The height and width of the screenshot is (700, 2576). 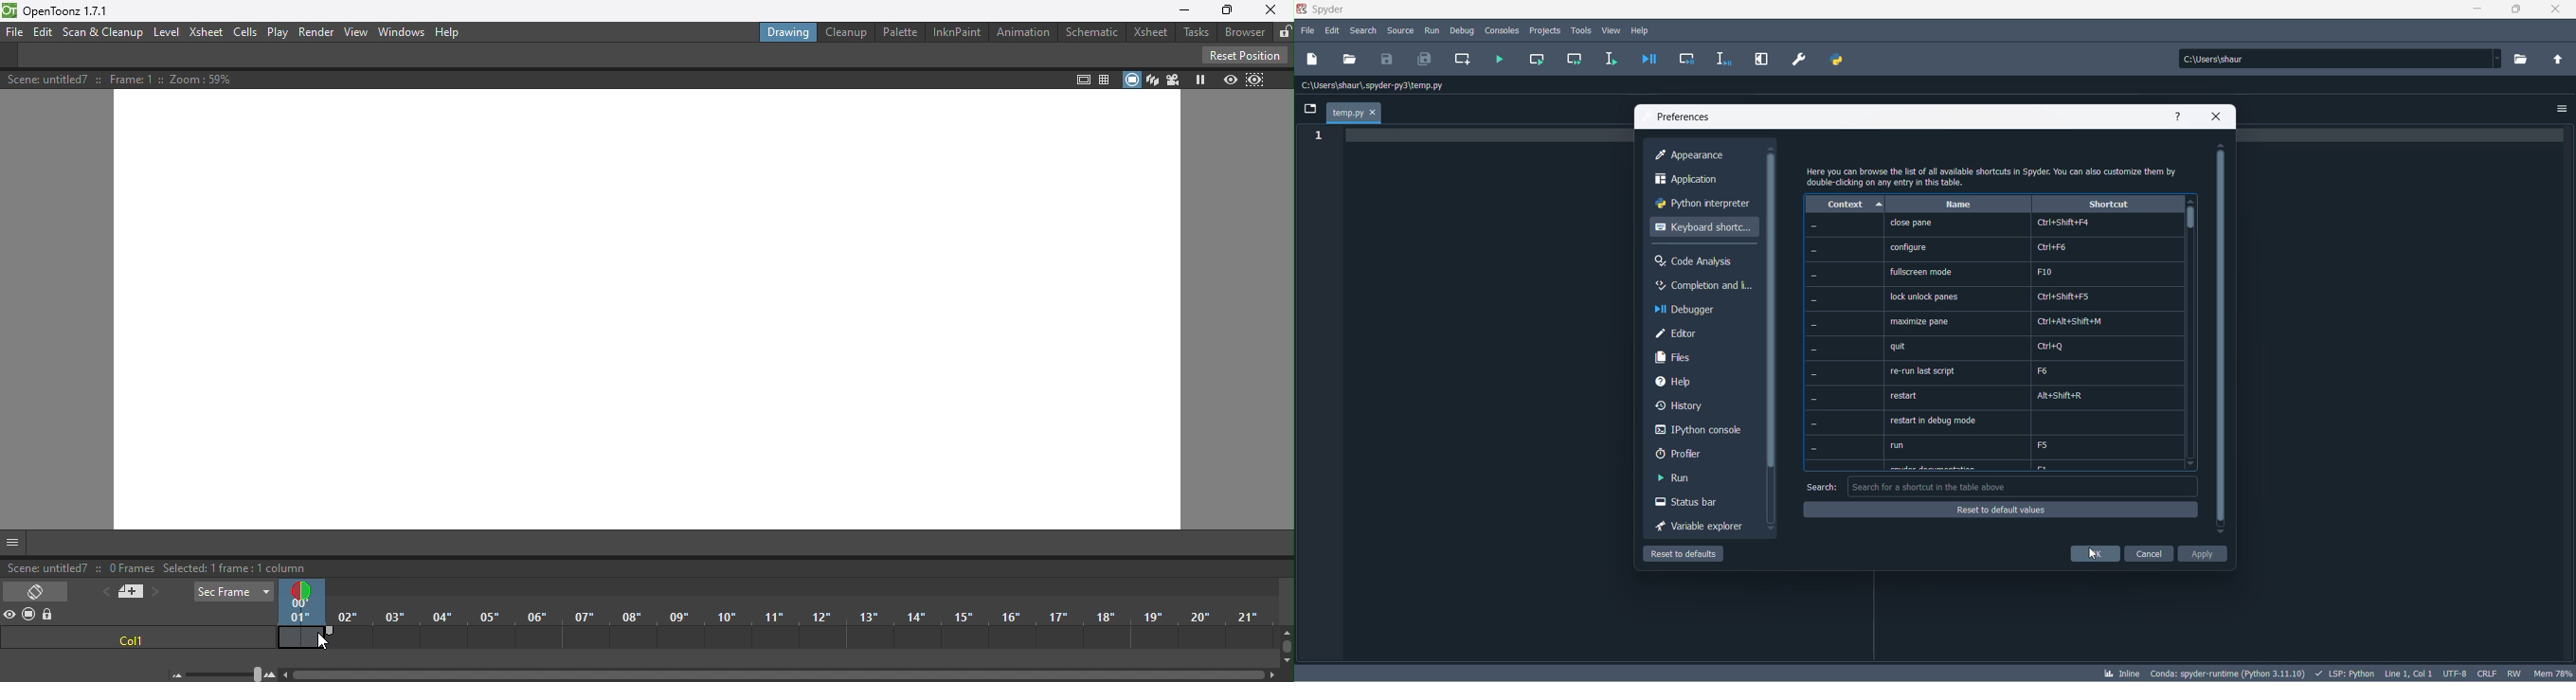 I want to click on F6, so click(x=2045, y=370).